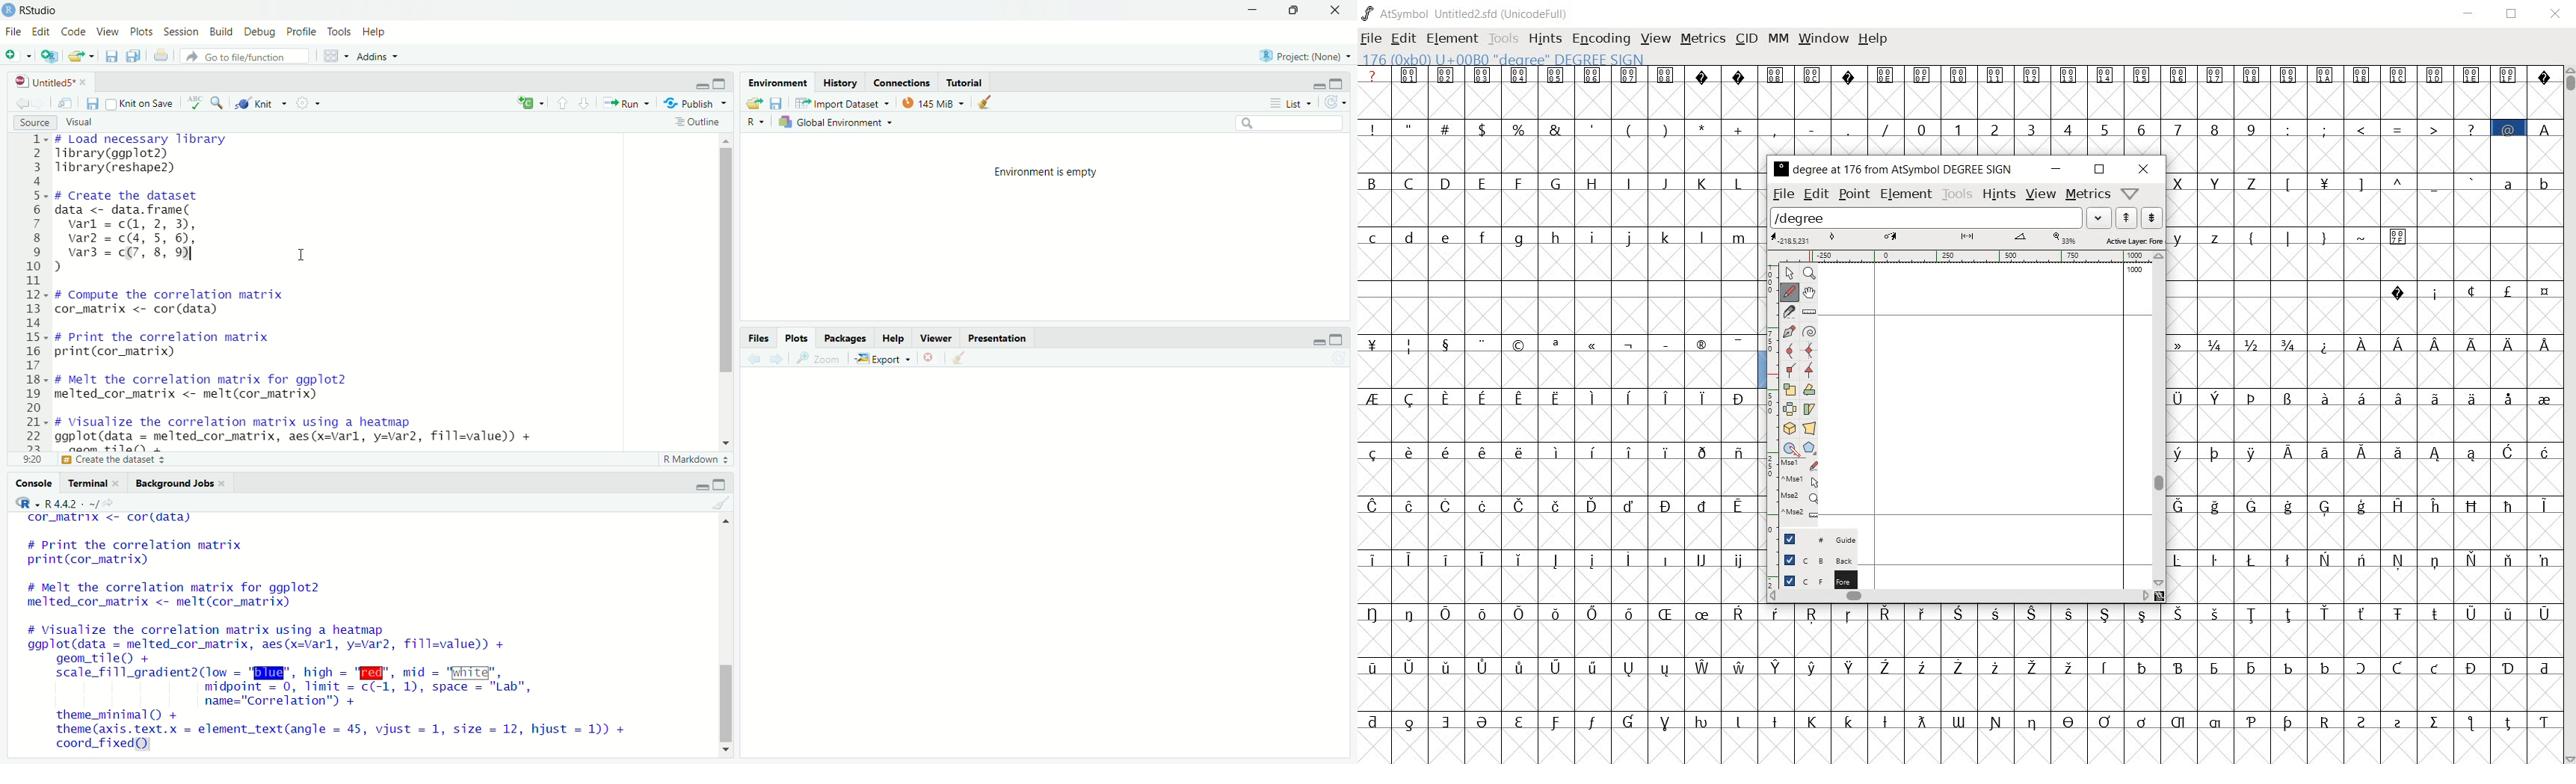  What do you see at coordinates (47, 55) in the screenshot?
I see `create new project` at bounding box center [47, 55].